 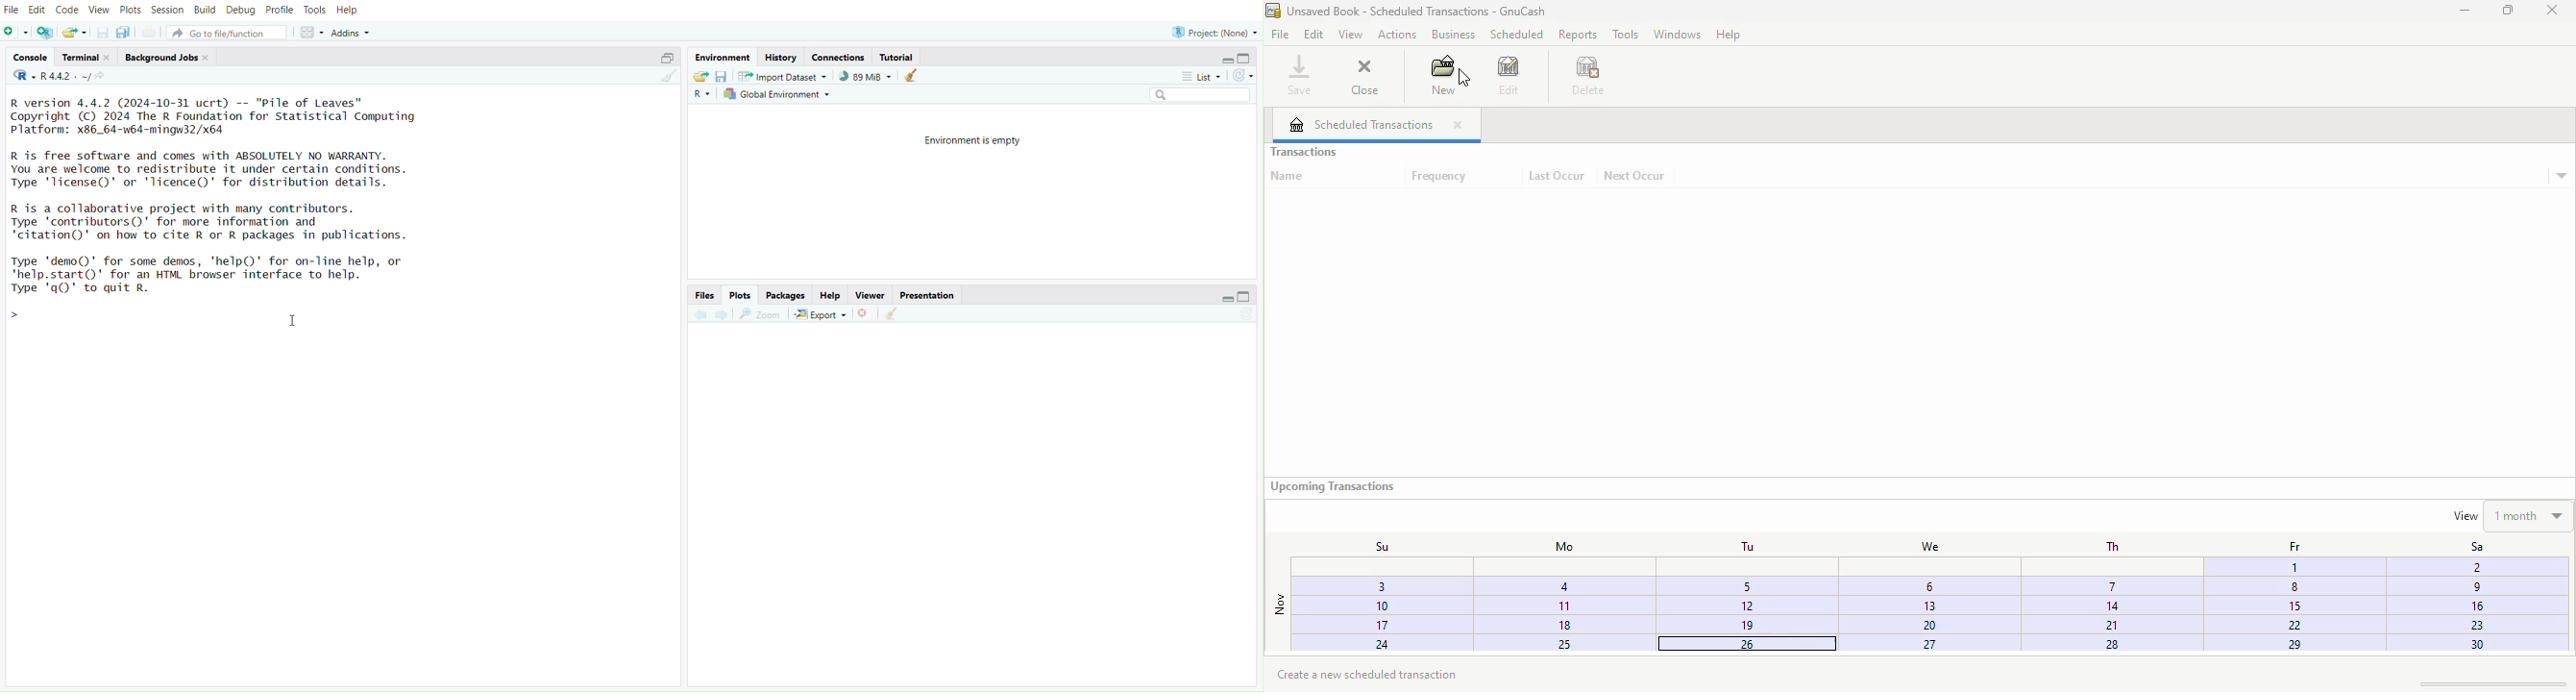 What do you see at coordinates (1744, 644) in the screenshot?
I see `25` at bounding box center [1744, 644].